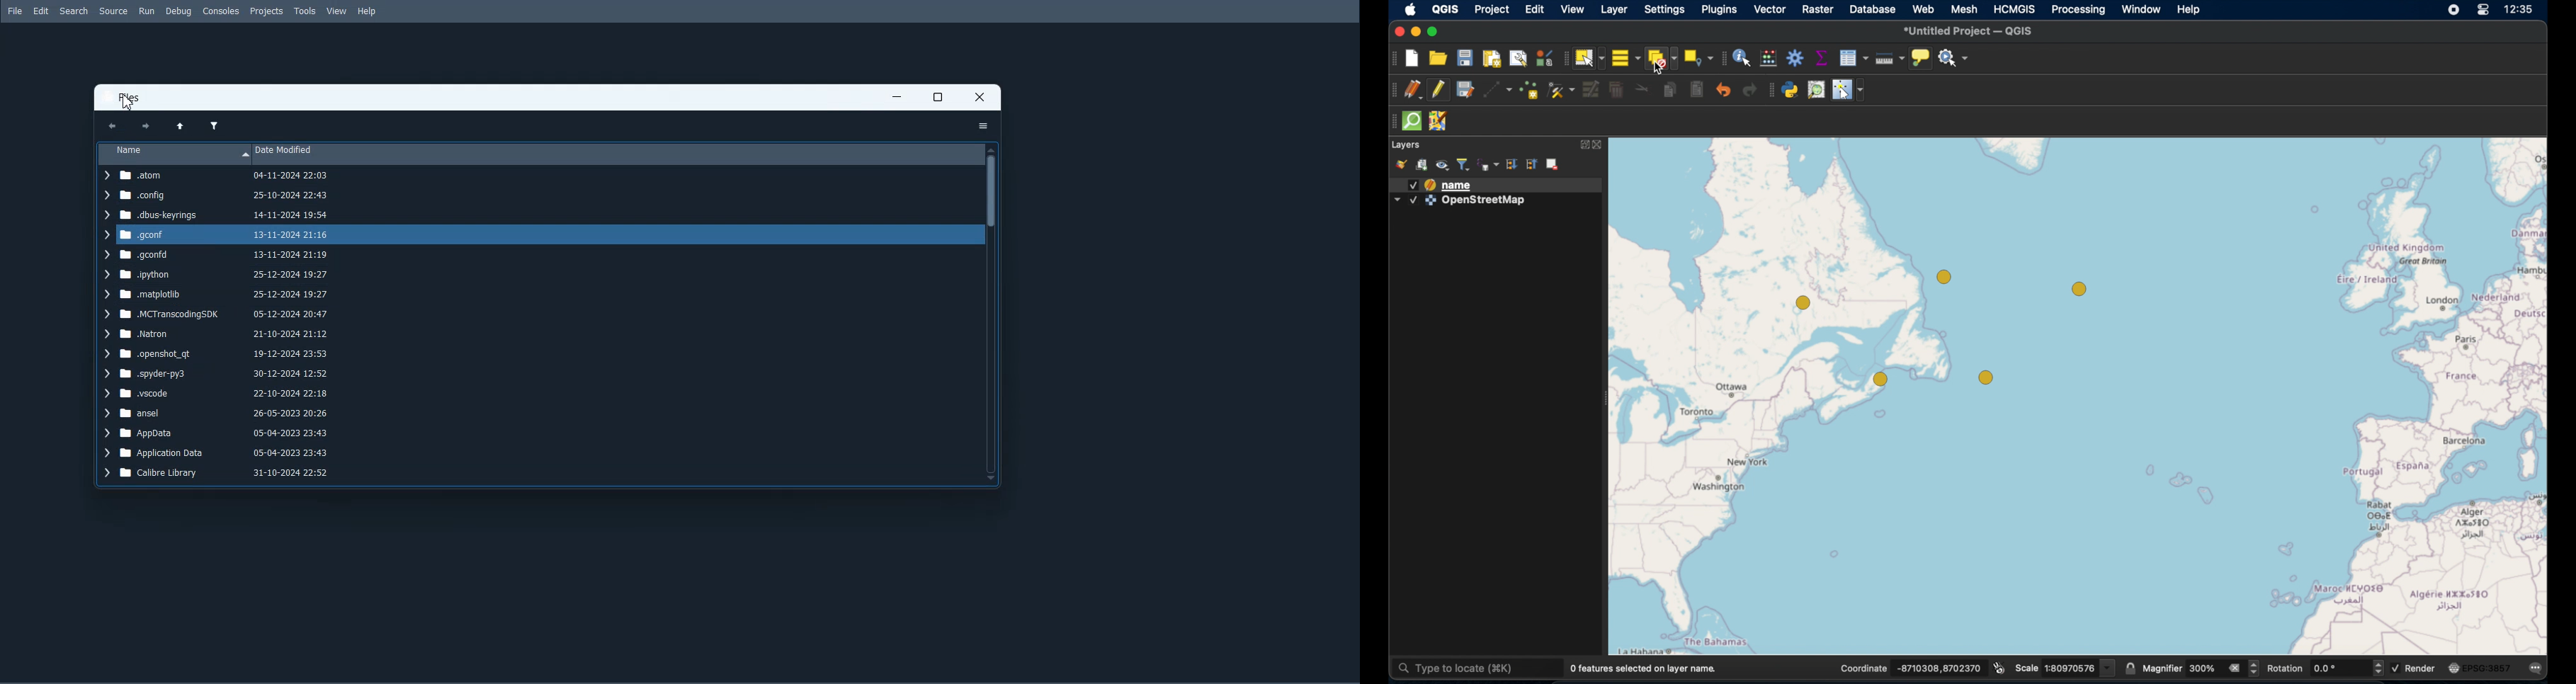 Image resolution: width=2576 pixels, height=700 pixels. I want to click on Run, so click(147, 11).